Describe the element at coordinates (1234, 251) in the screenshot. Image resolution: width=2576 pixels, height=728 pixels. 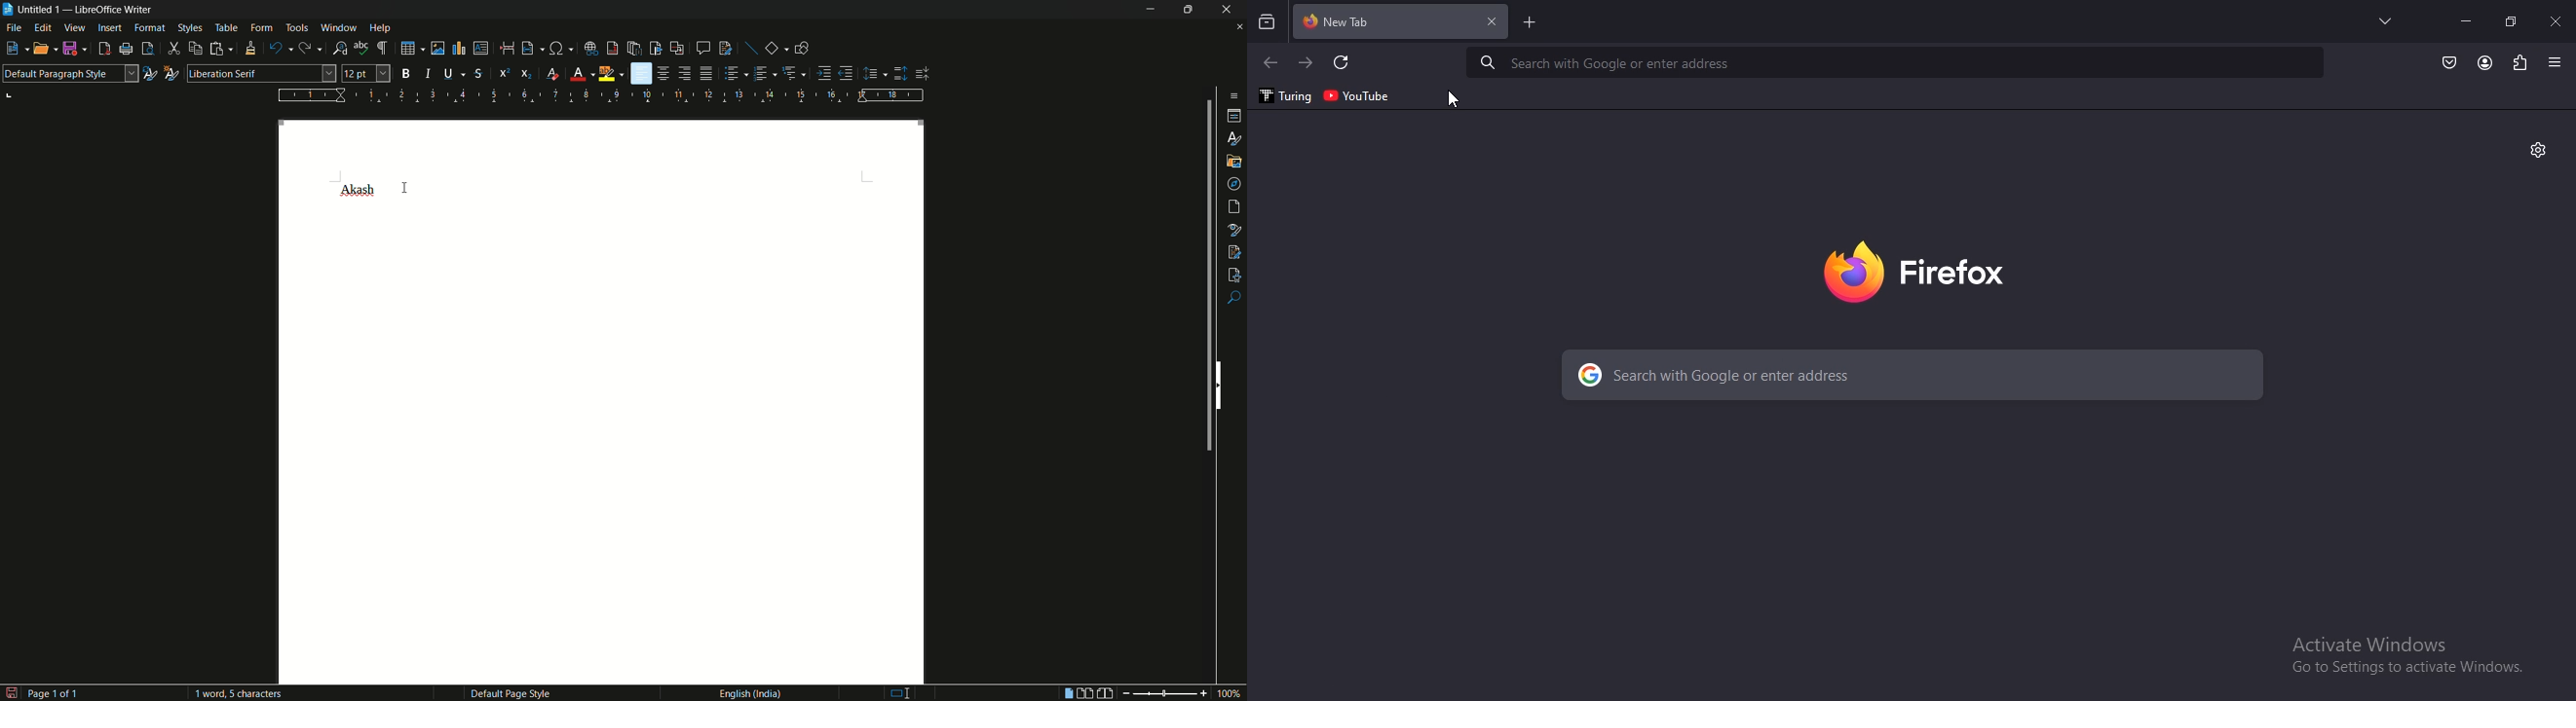
I see `manage changes` at that location.